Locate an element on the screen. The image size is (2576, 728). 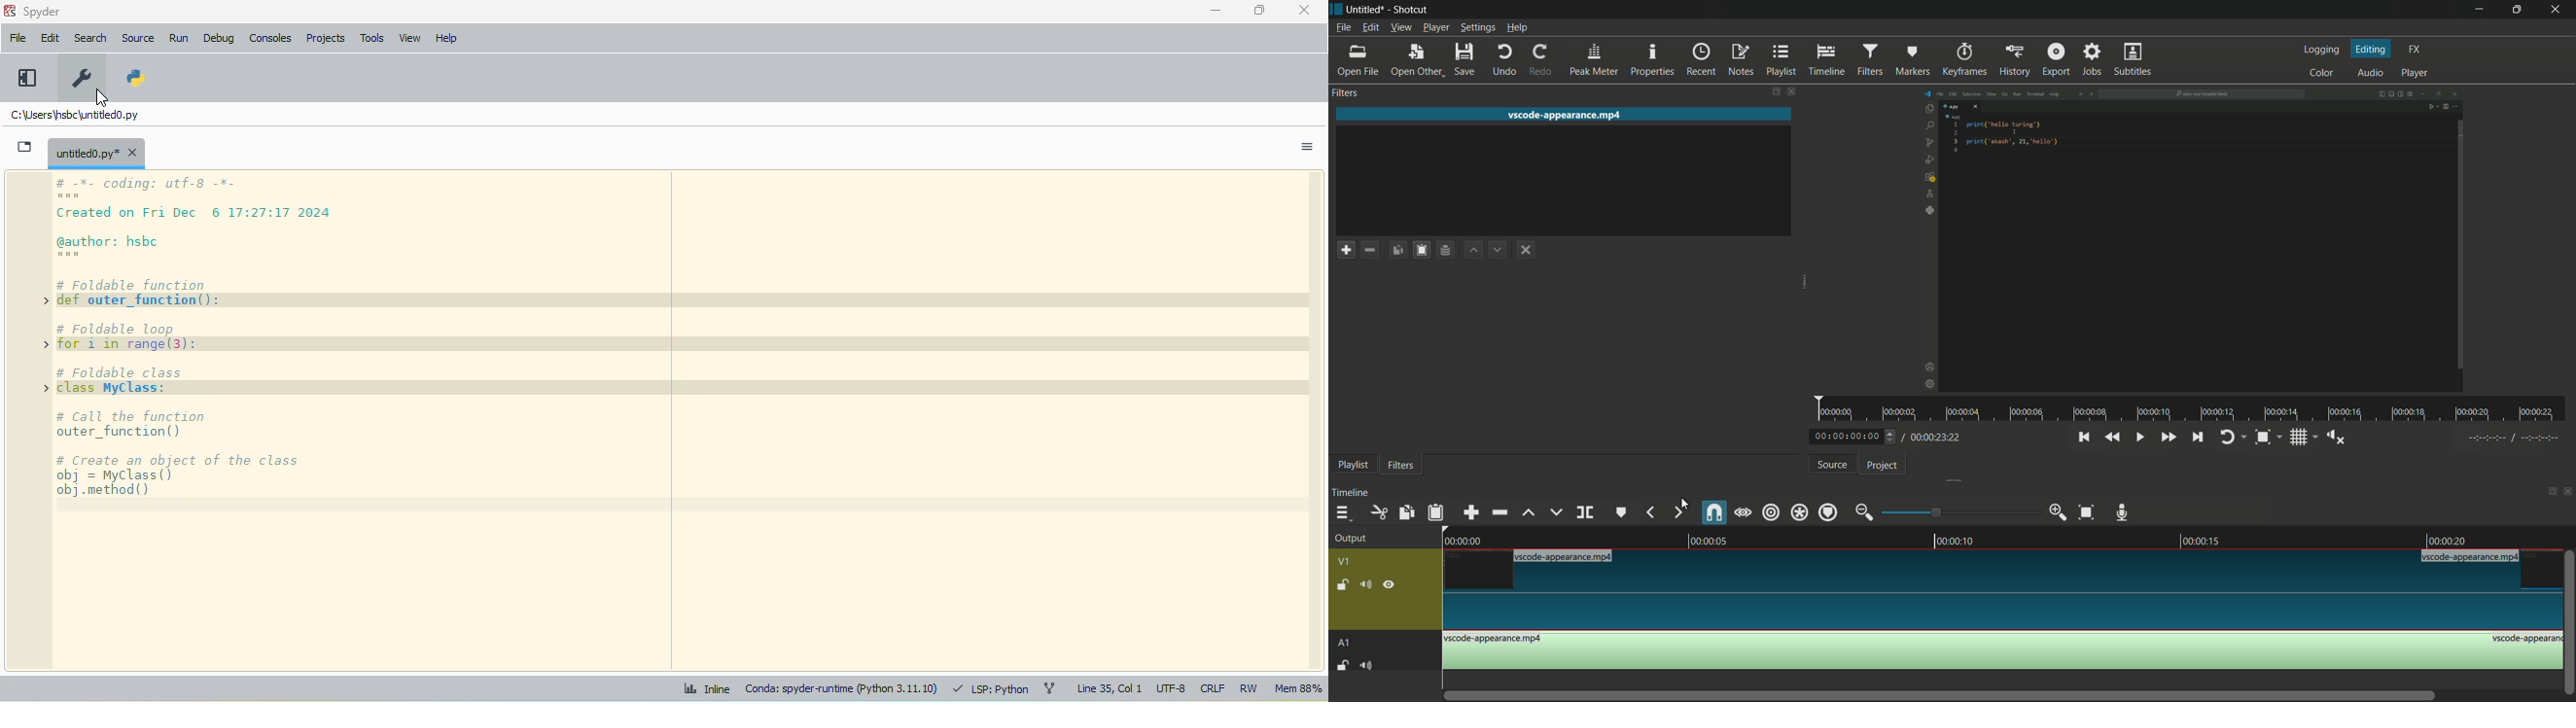
git branch is located at coordinates (1049, 687).